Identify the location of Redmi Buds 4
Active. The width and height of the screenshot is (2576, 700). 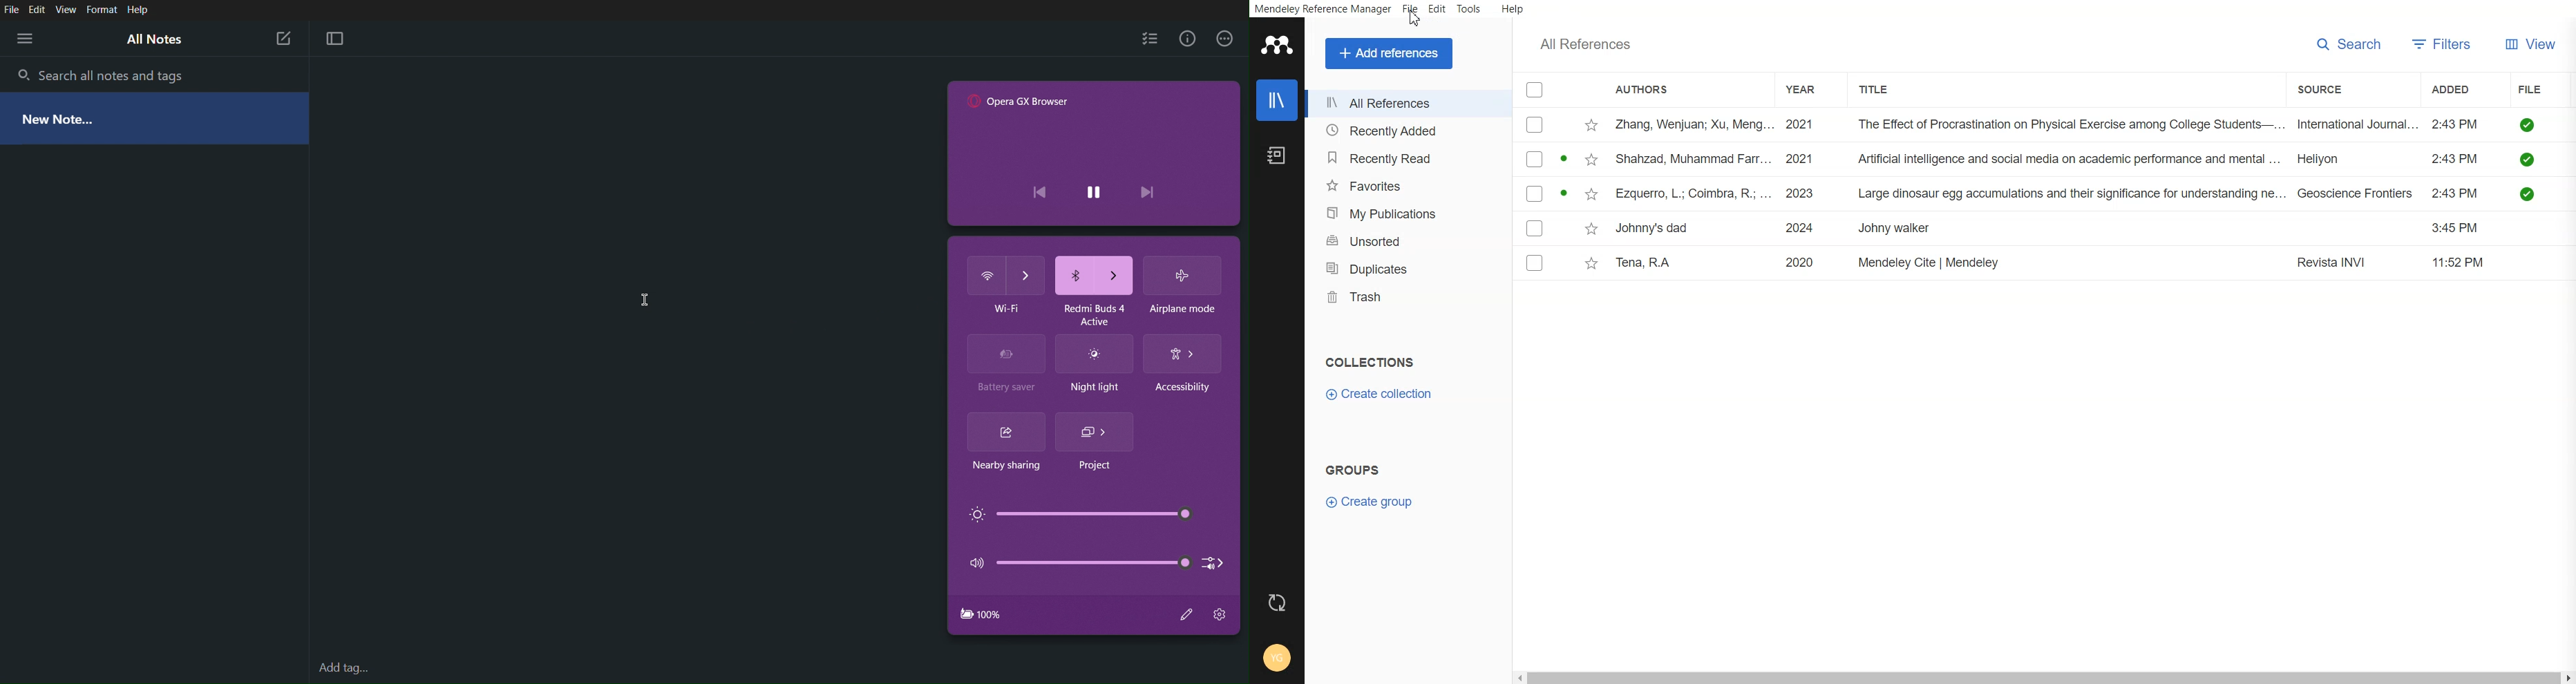
(1094, 310).